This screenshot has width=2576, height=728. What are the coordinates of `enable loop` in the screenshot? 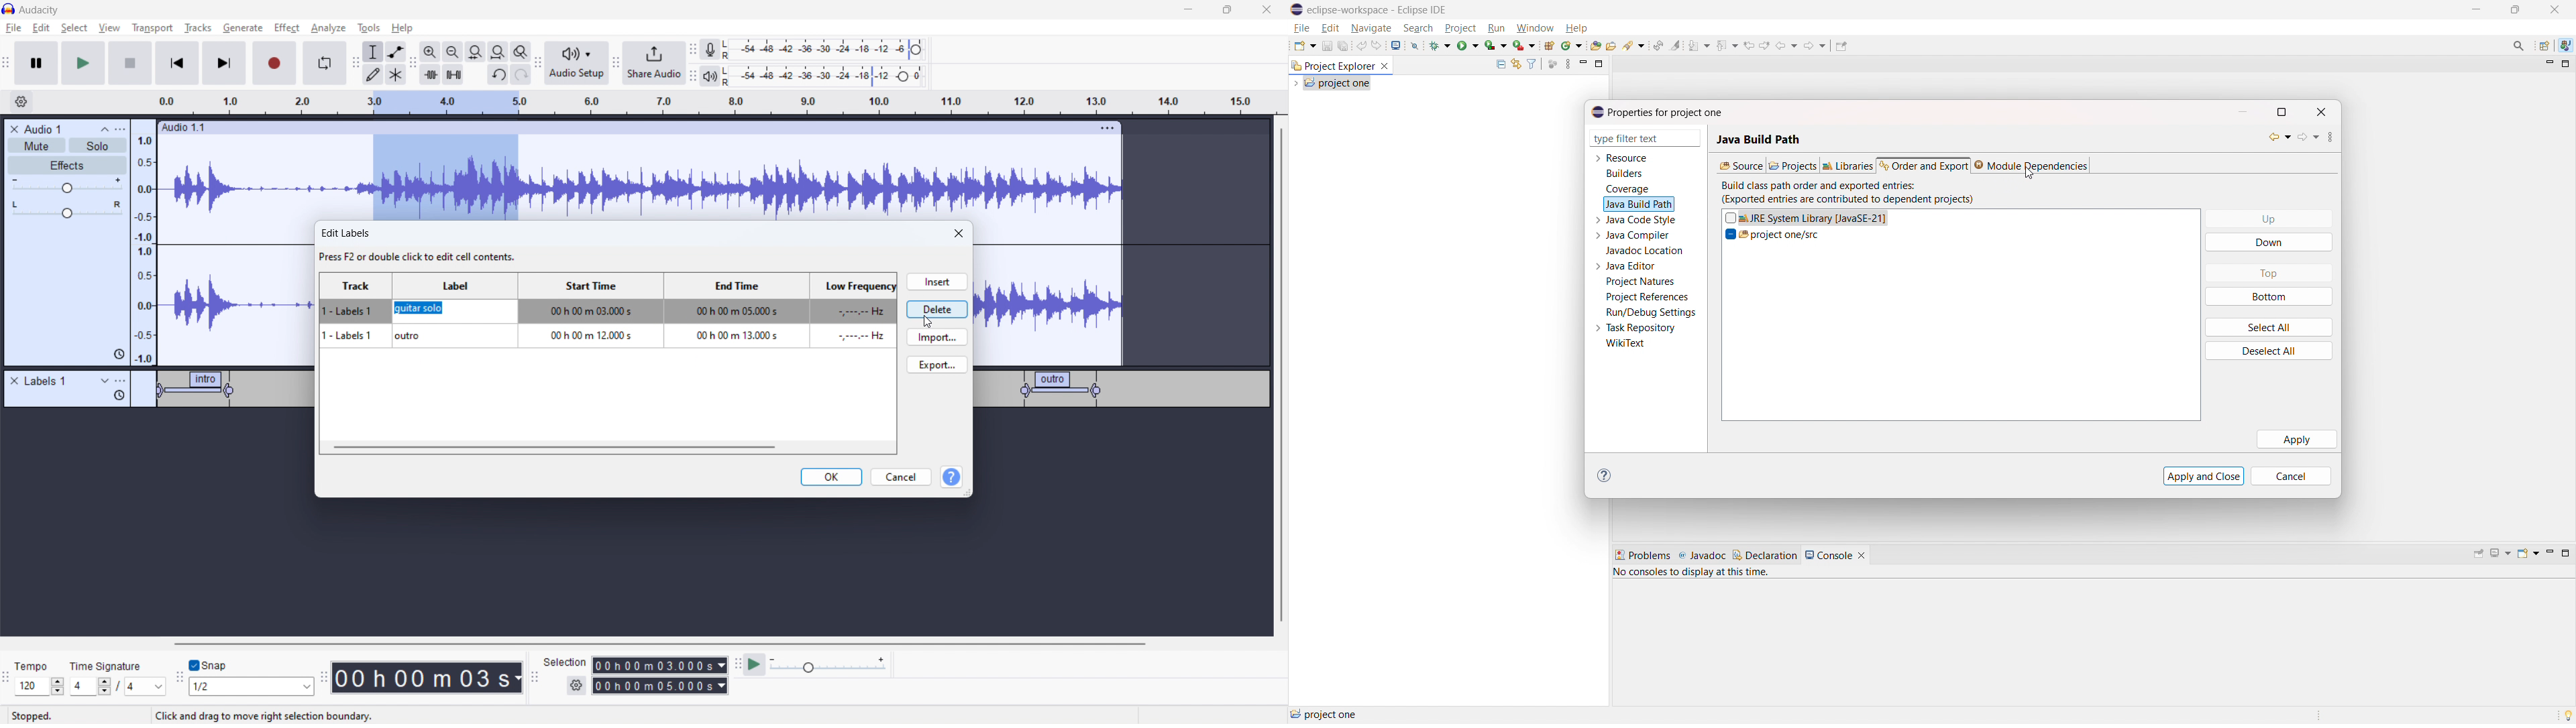 It's located at (324, 62).